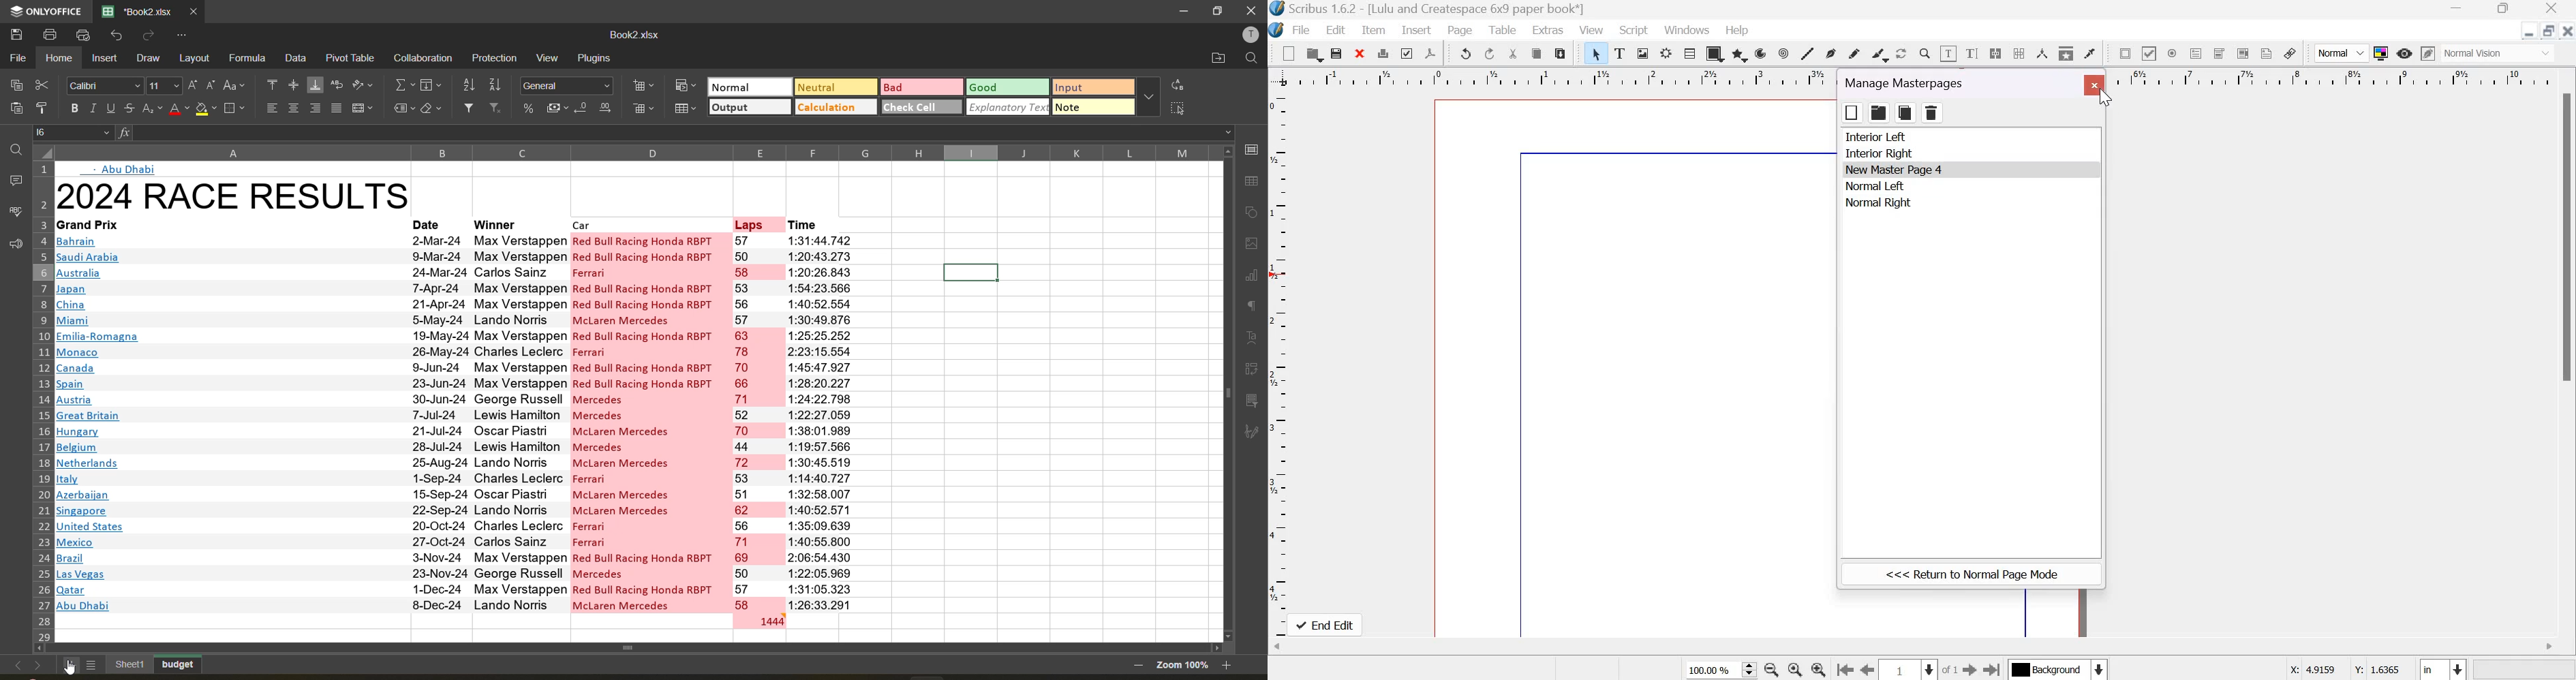 The image size is (2576, 700). I want to click on paste, so click(1560, 54).